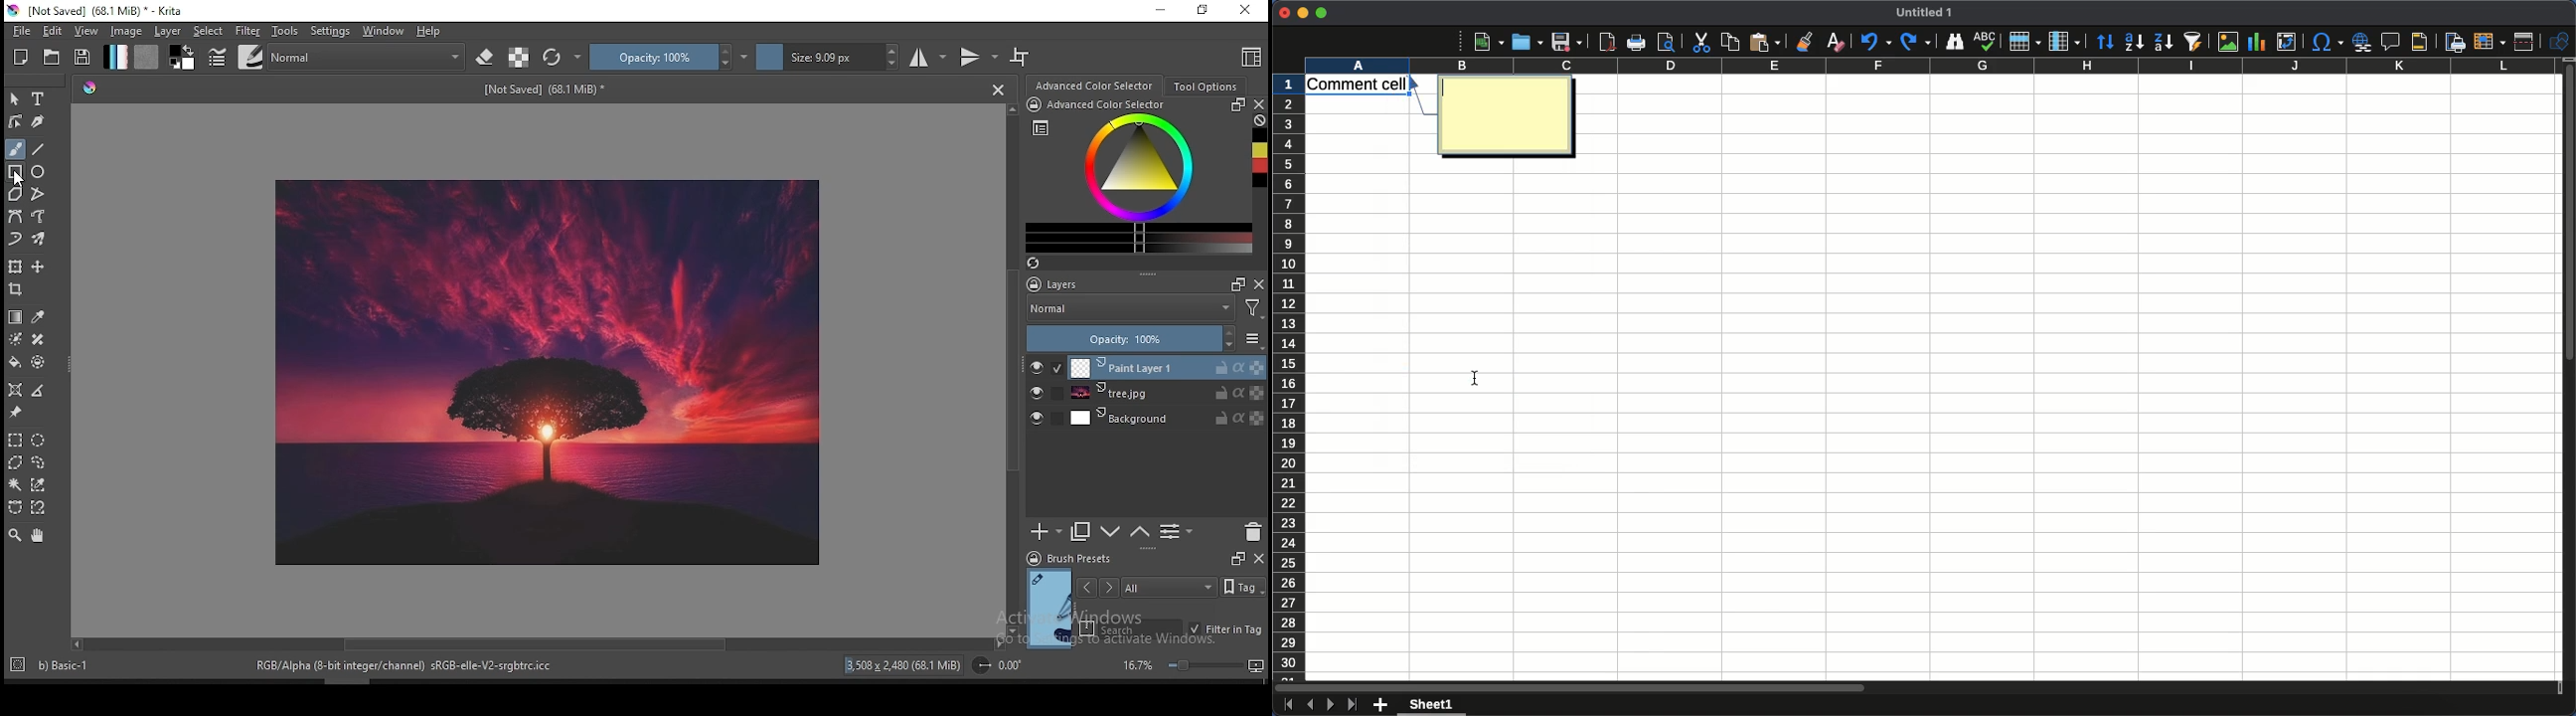  I want to click on restore, so click(1202, 11).